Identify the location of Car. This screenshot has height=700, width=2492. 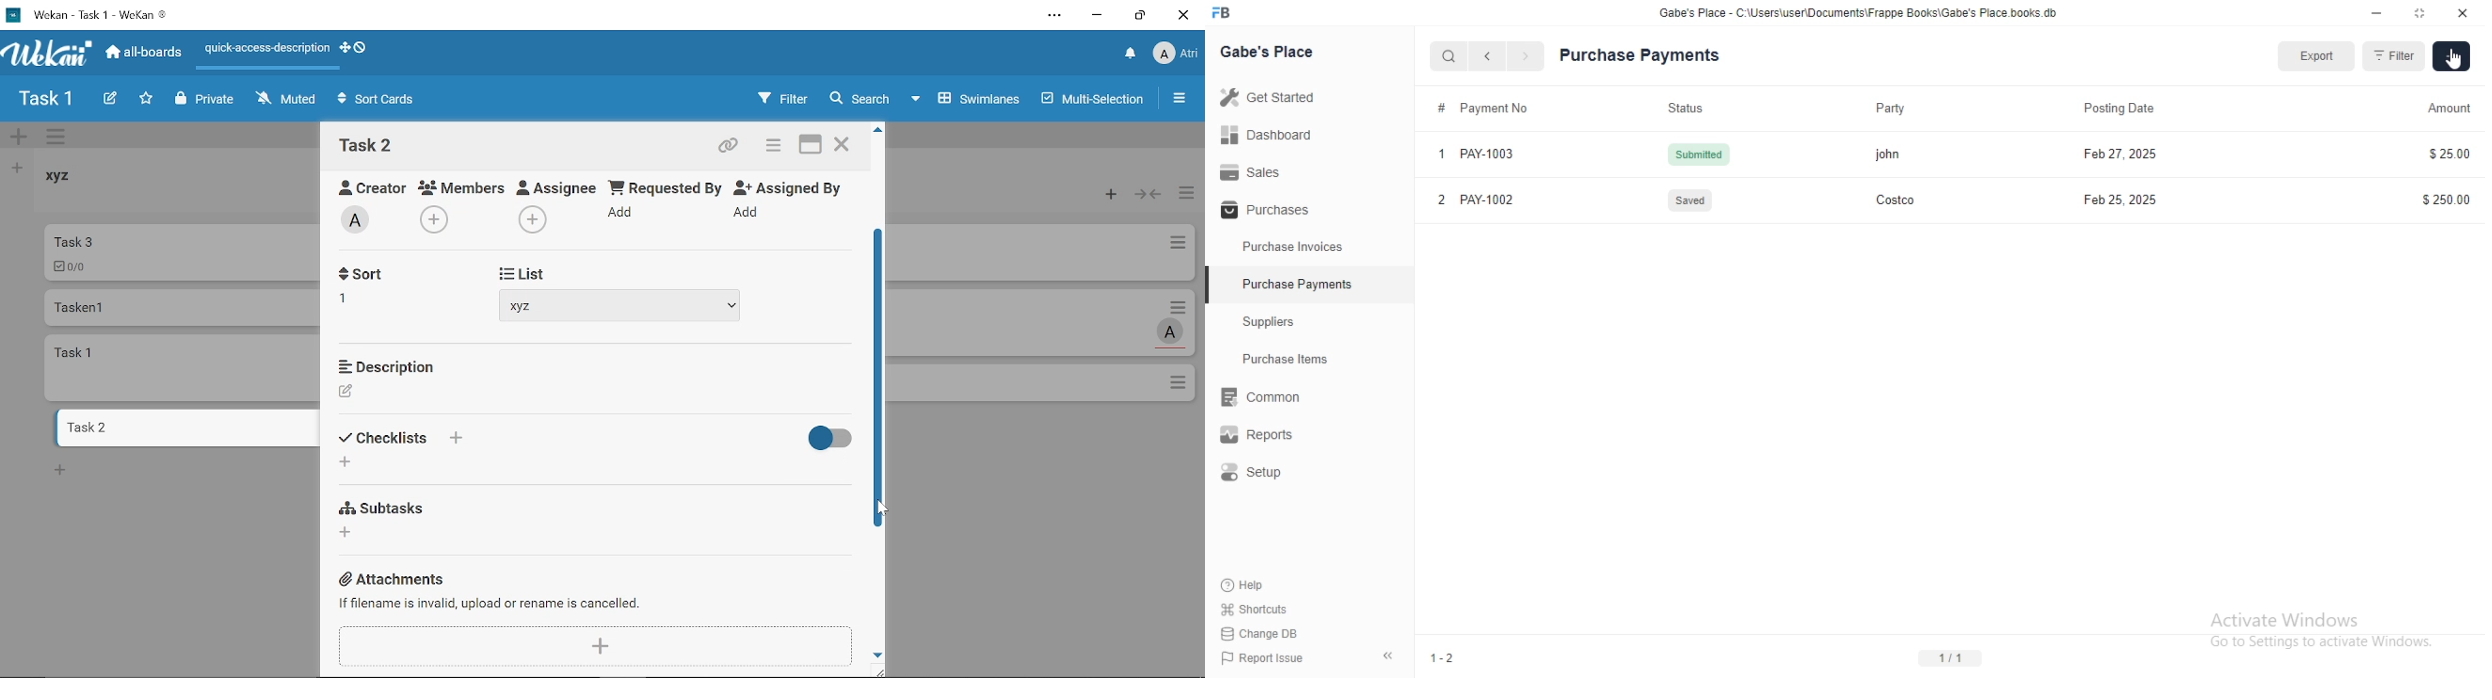
(181, 251).